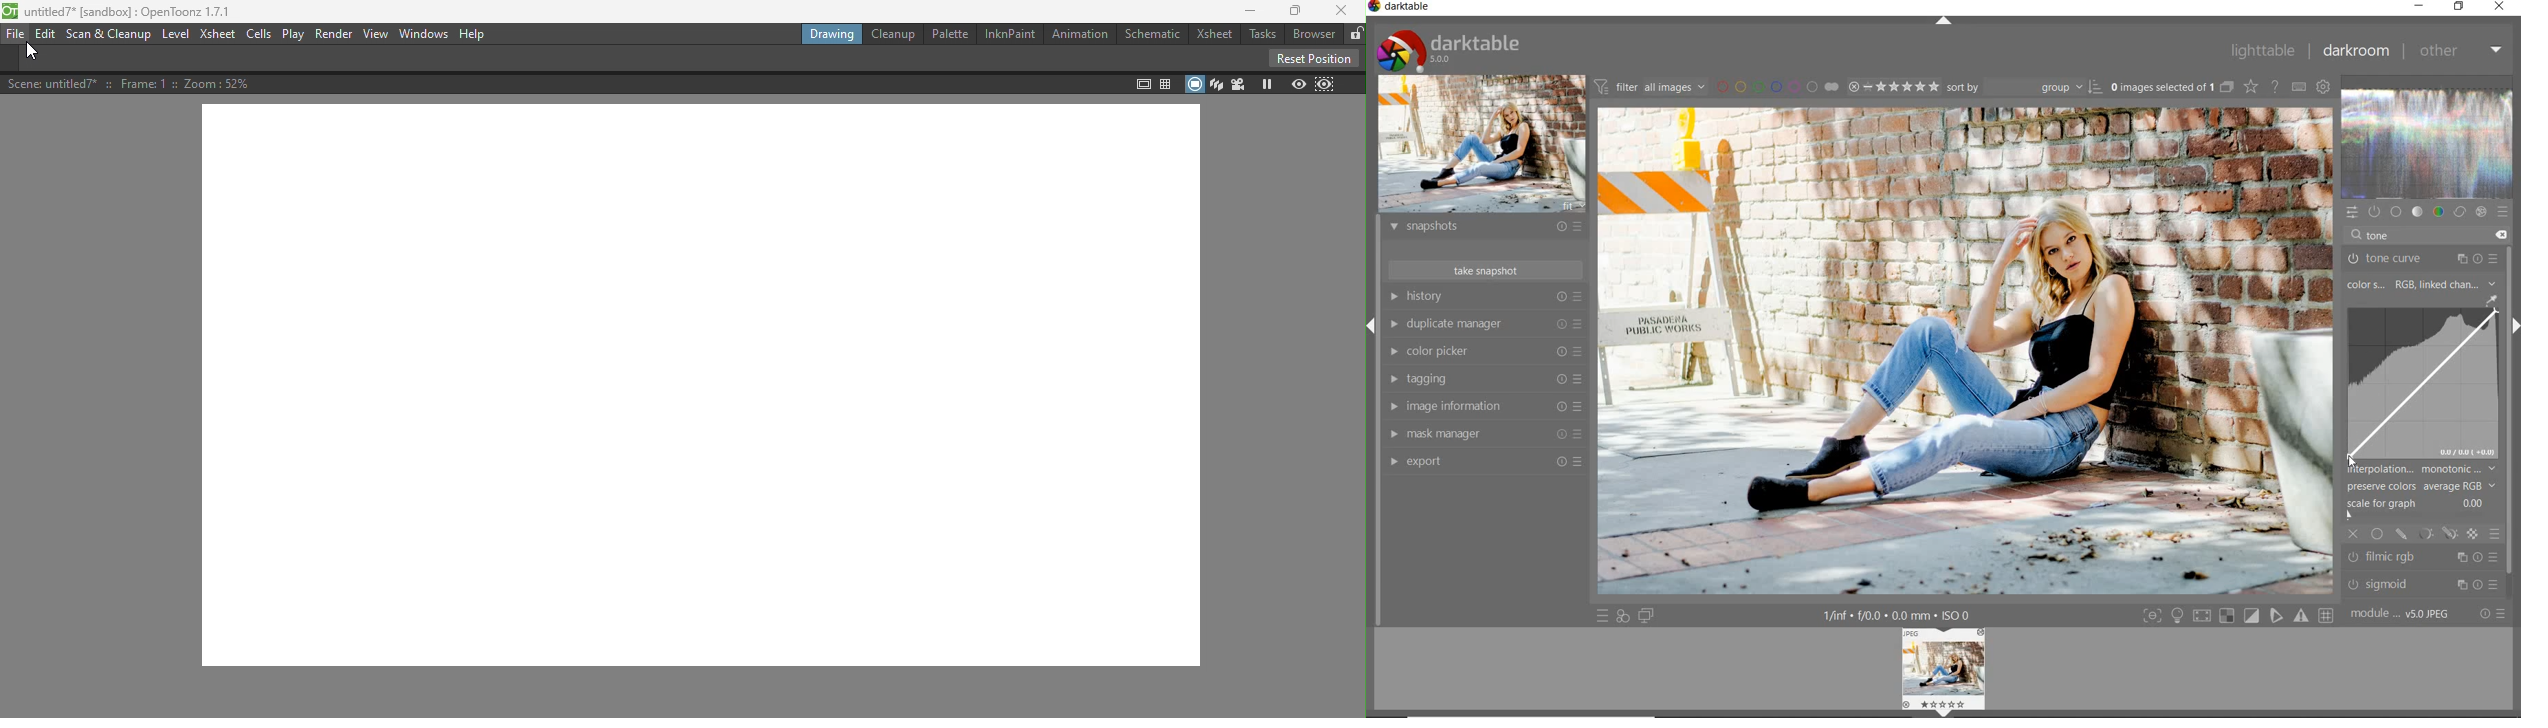 This screenshot has height=728, width=2548. Describe the element at coordinates (2377, 533) in the screenshot. I see `uniformly` at that location.